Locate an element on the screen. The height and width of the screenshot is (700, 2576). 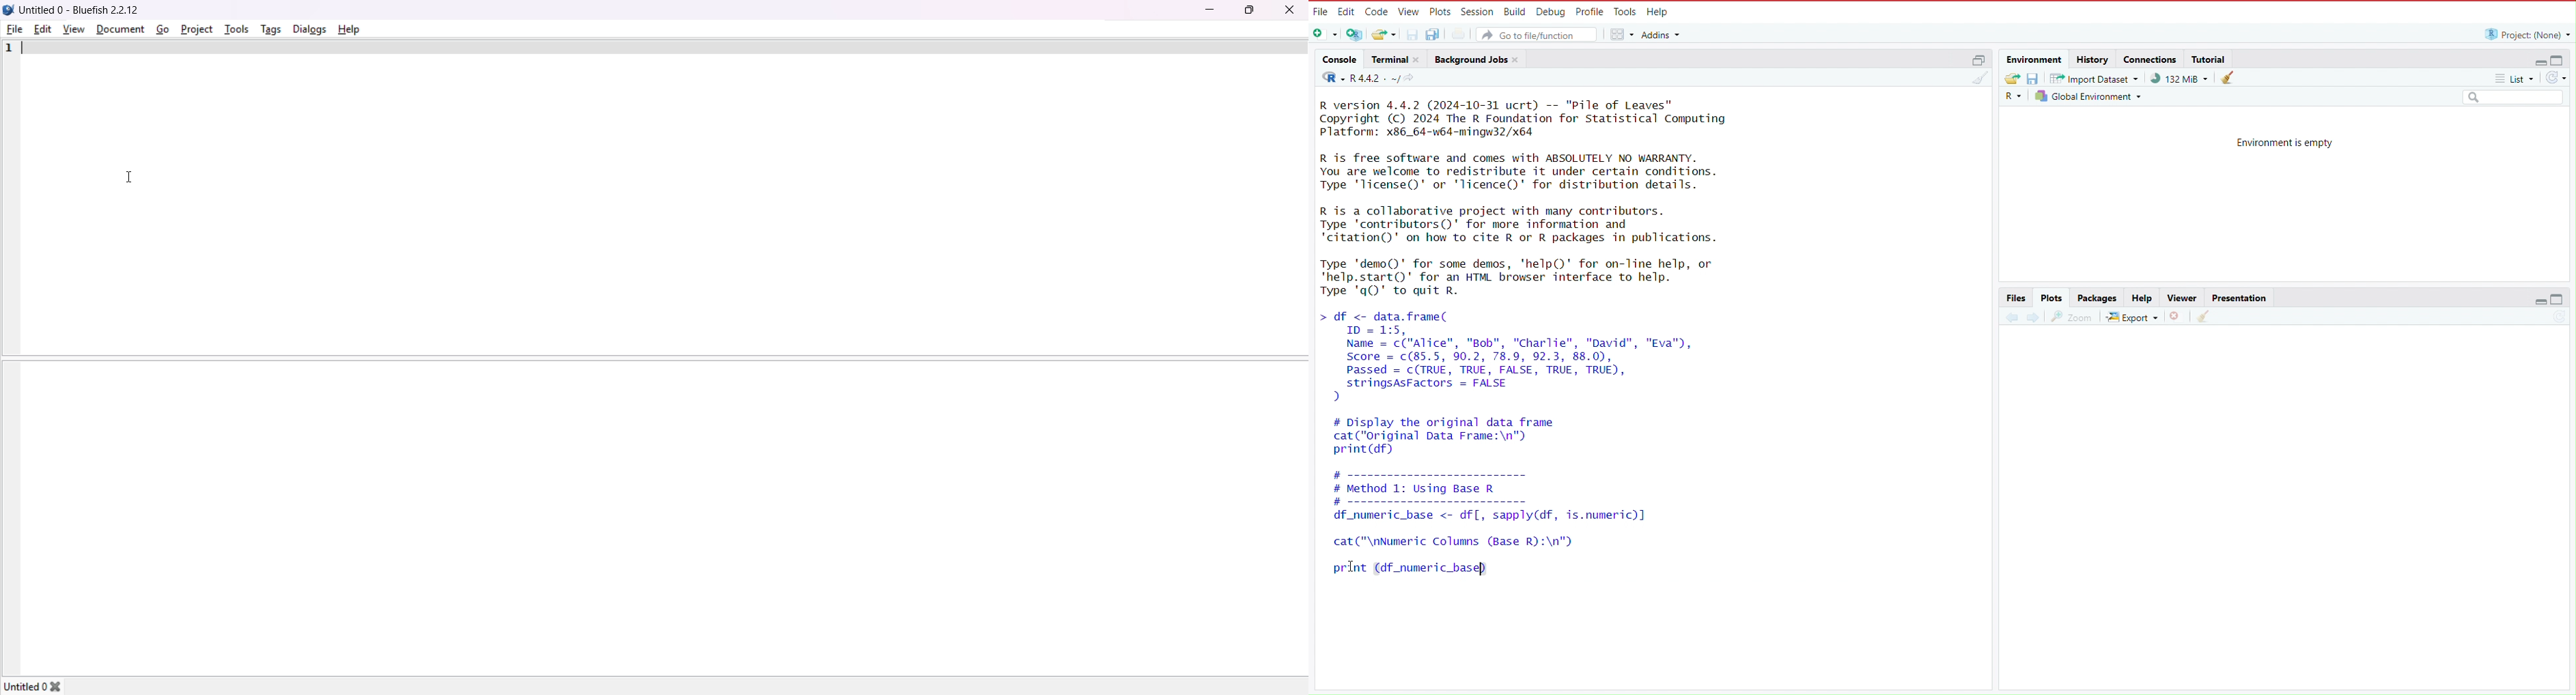
View is located at coordinates (1410, 11).